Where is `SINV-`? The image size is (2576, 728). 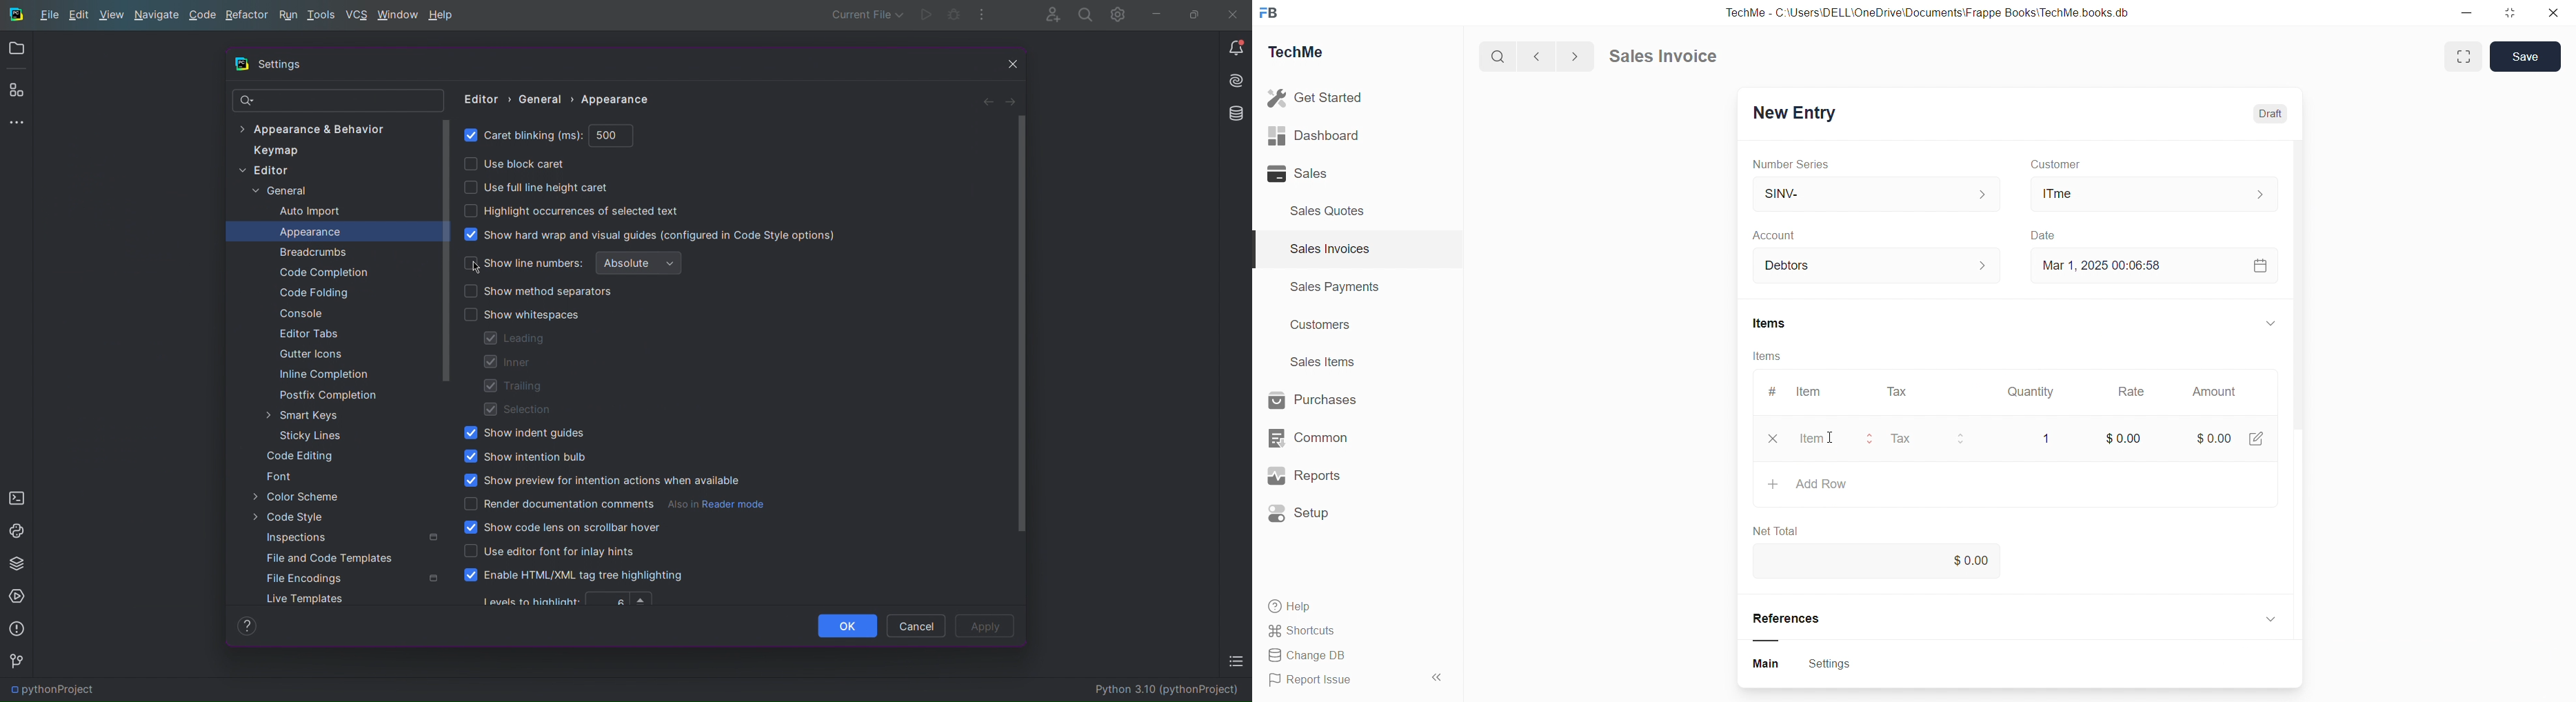 SINV- is located at coordinates (1860, 193).